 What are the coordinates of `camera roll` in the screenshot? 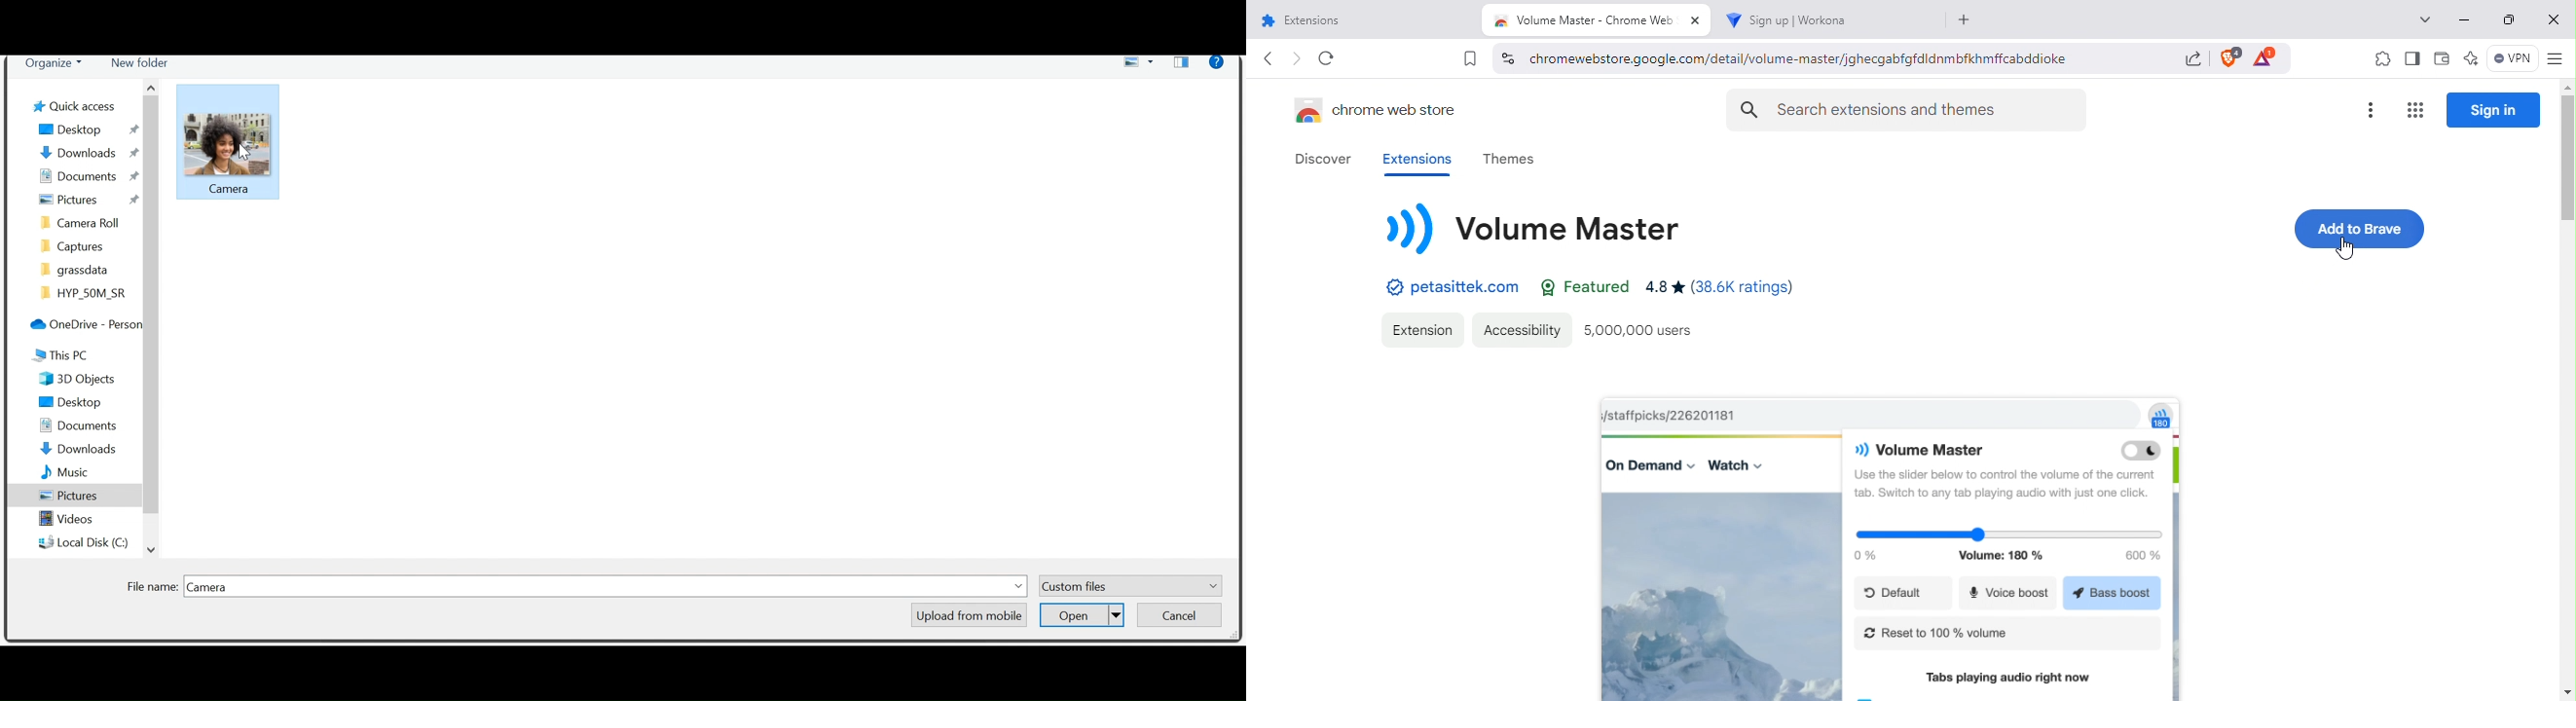 It's located at (81, 223).